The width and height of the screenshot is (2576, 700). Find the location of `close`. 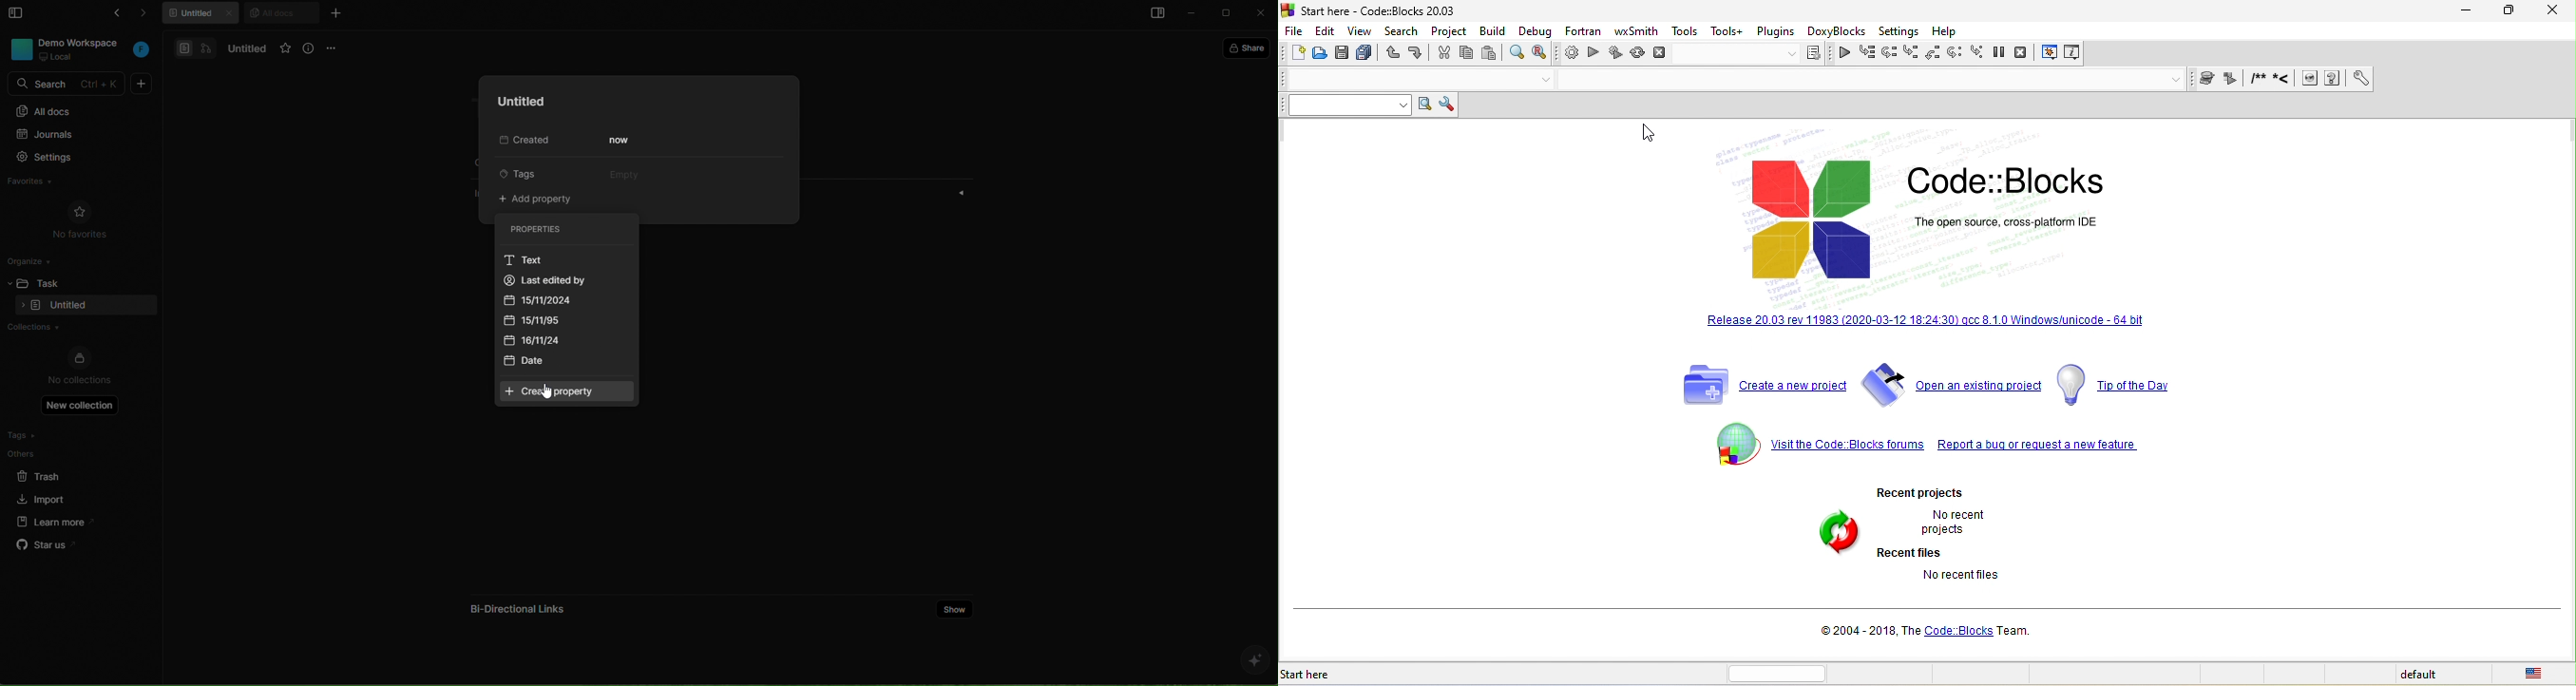

close is located at coordinates (2544, 11).